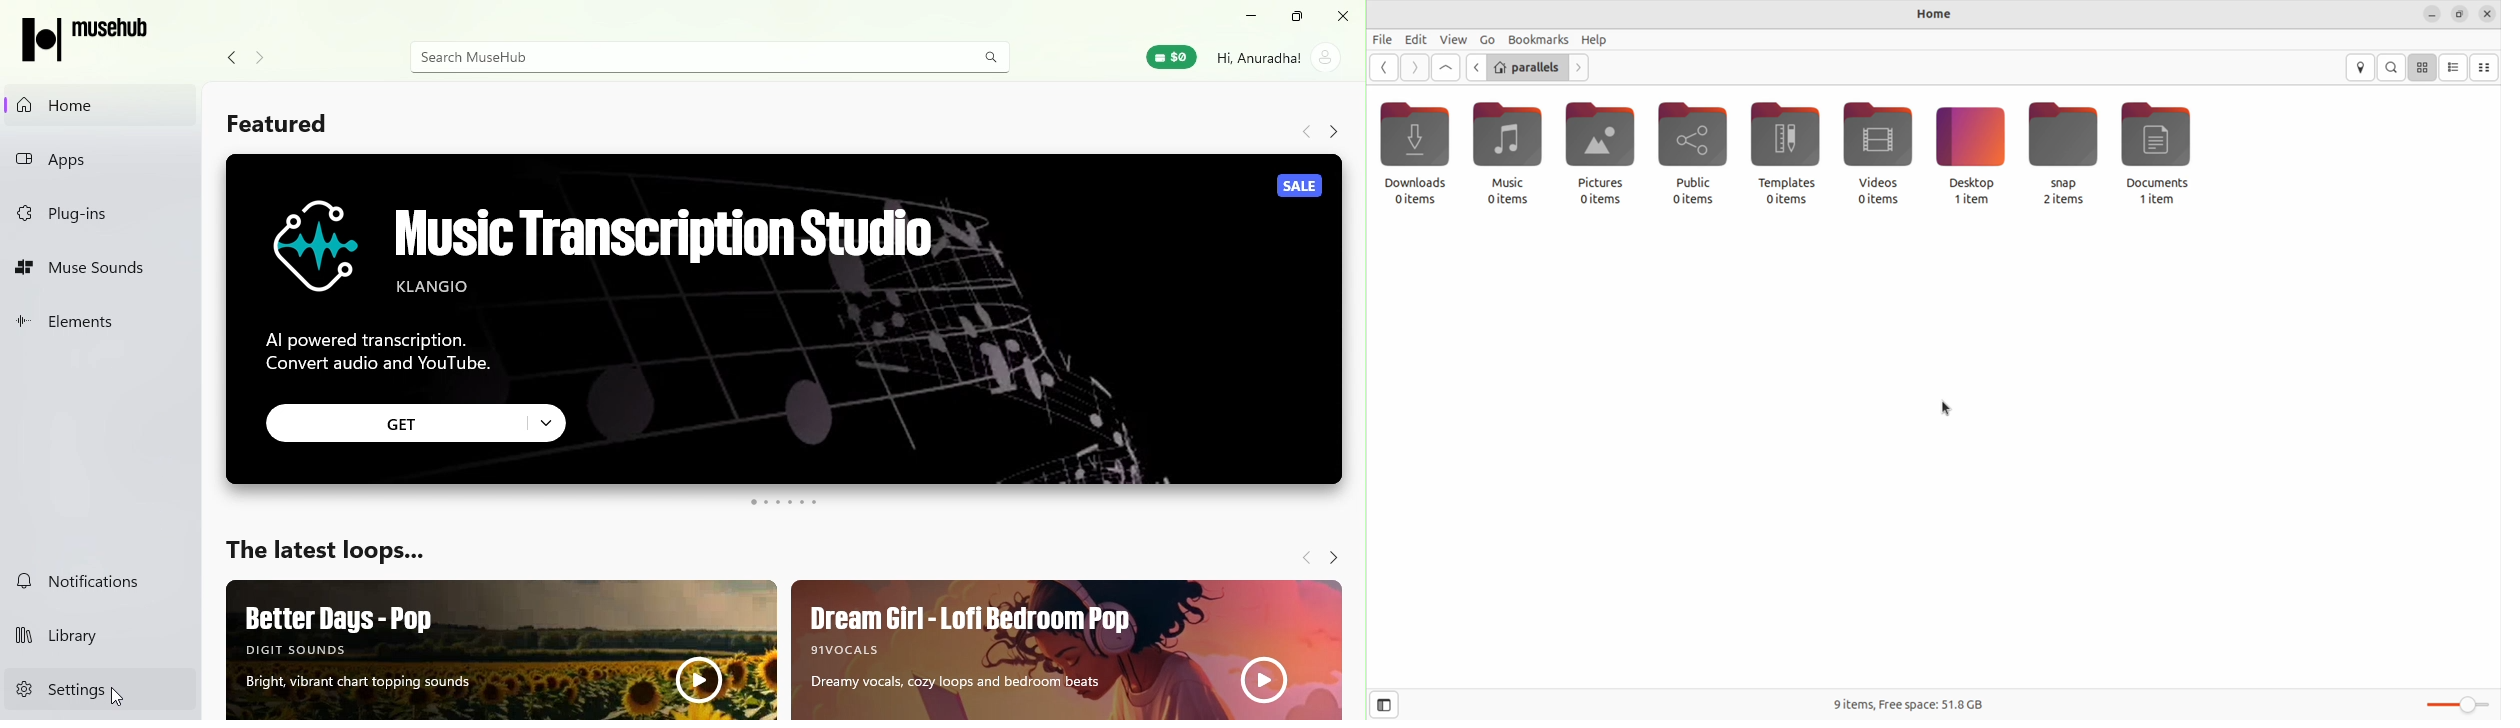 The image size is (2520, 728). What do you see at coordinates (1970, 200) in the screenshot?
I see `1 item` at bounding box center [1970, 200].